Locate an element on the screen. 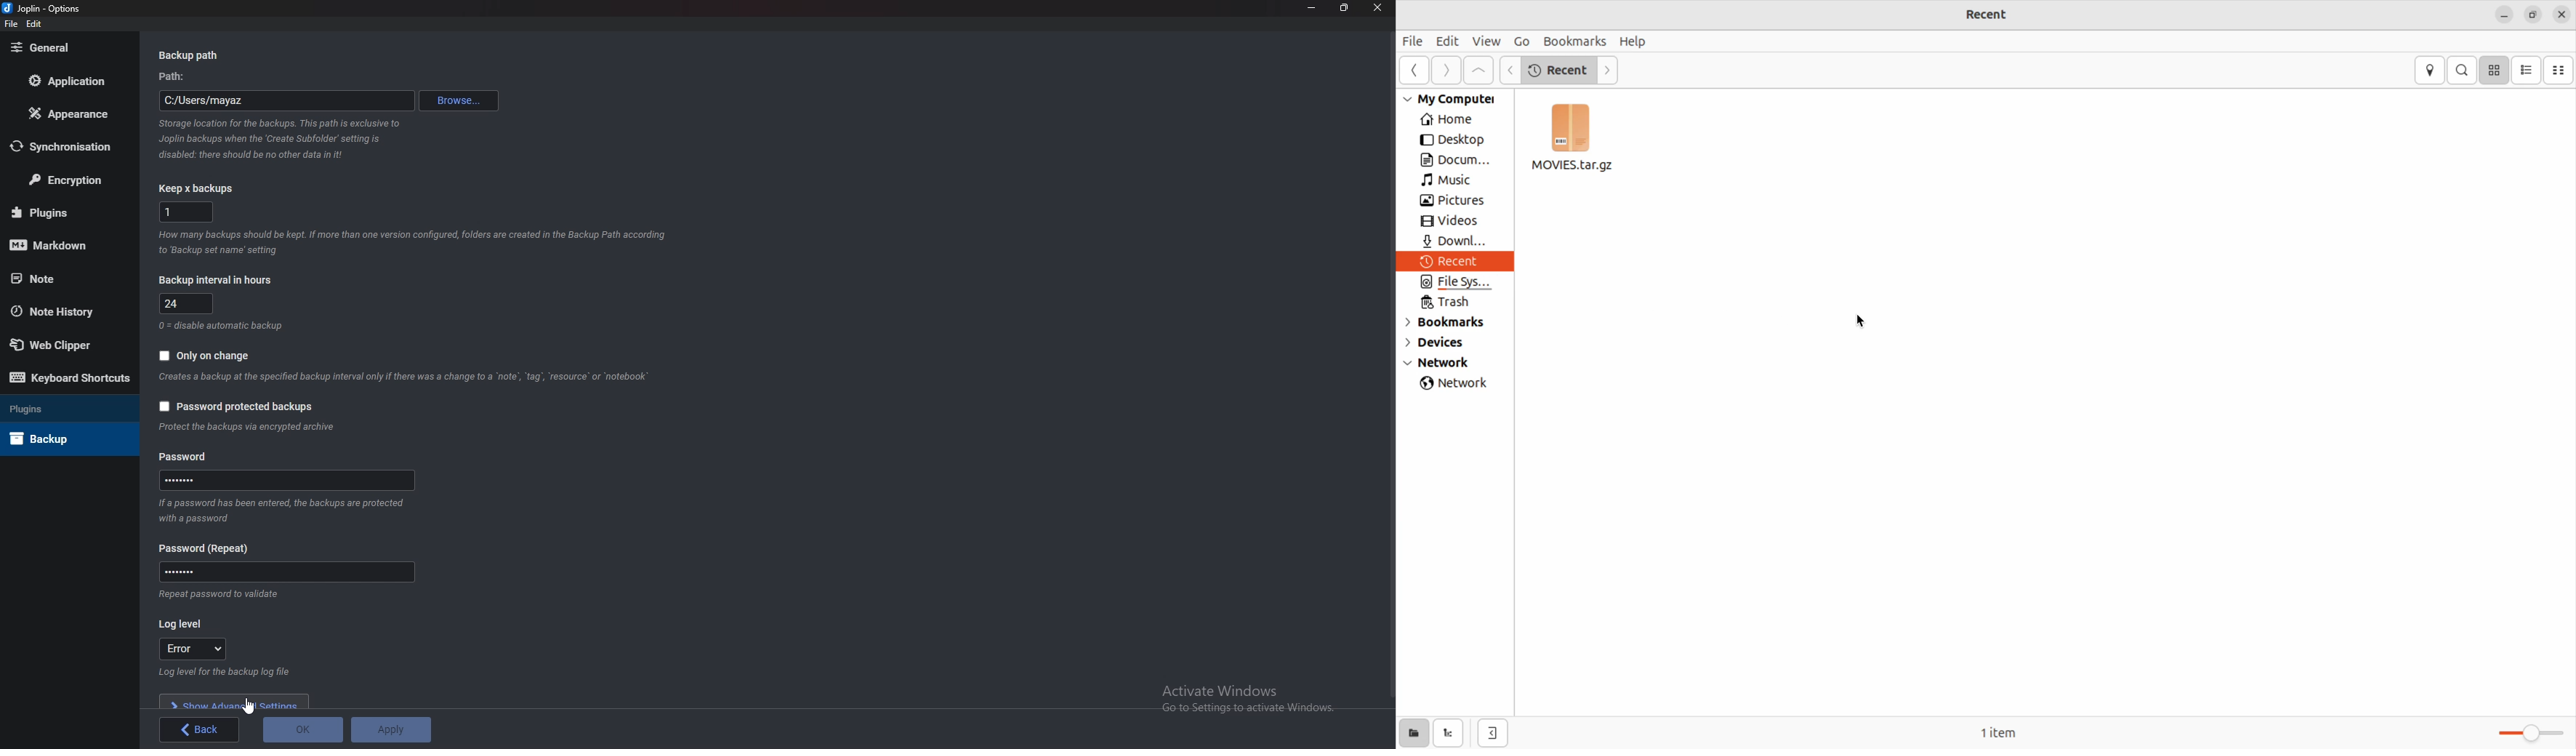 The width and height of the screenshot is (2576, 756). Info on password is located at coordinates (284, 508).